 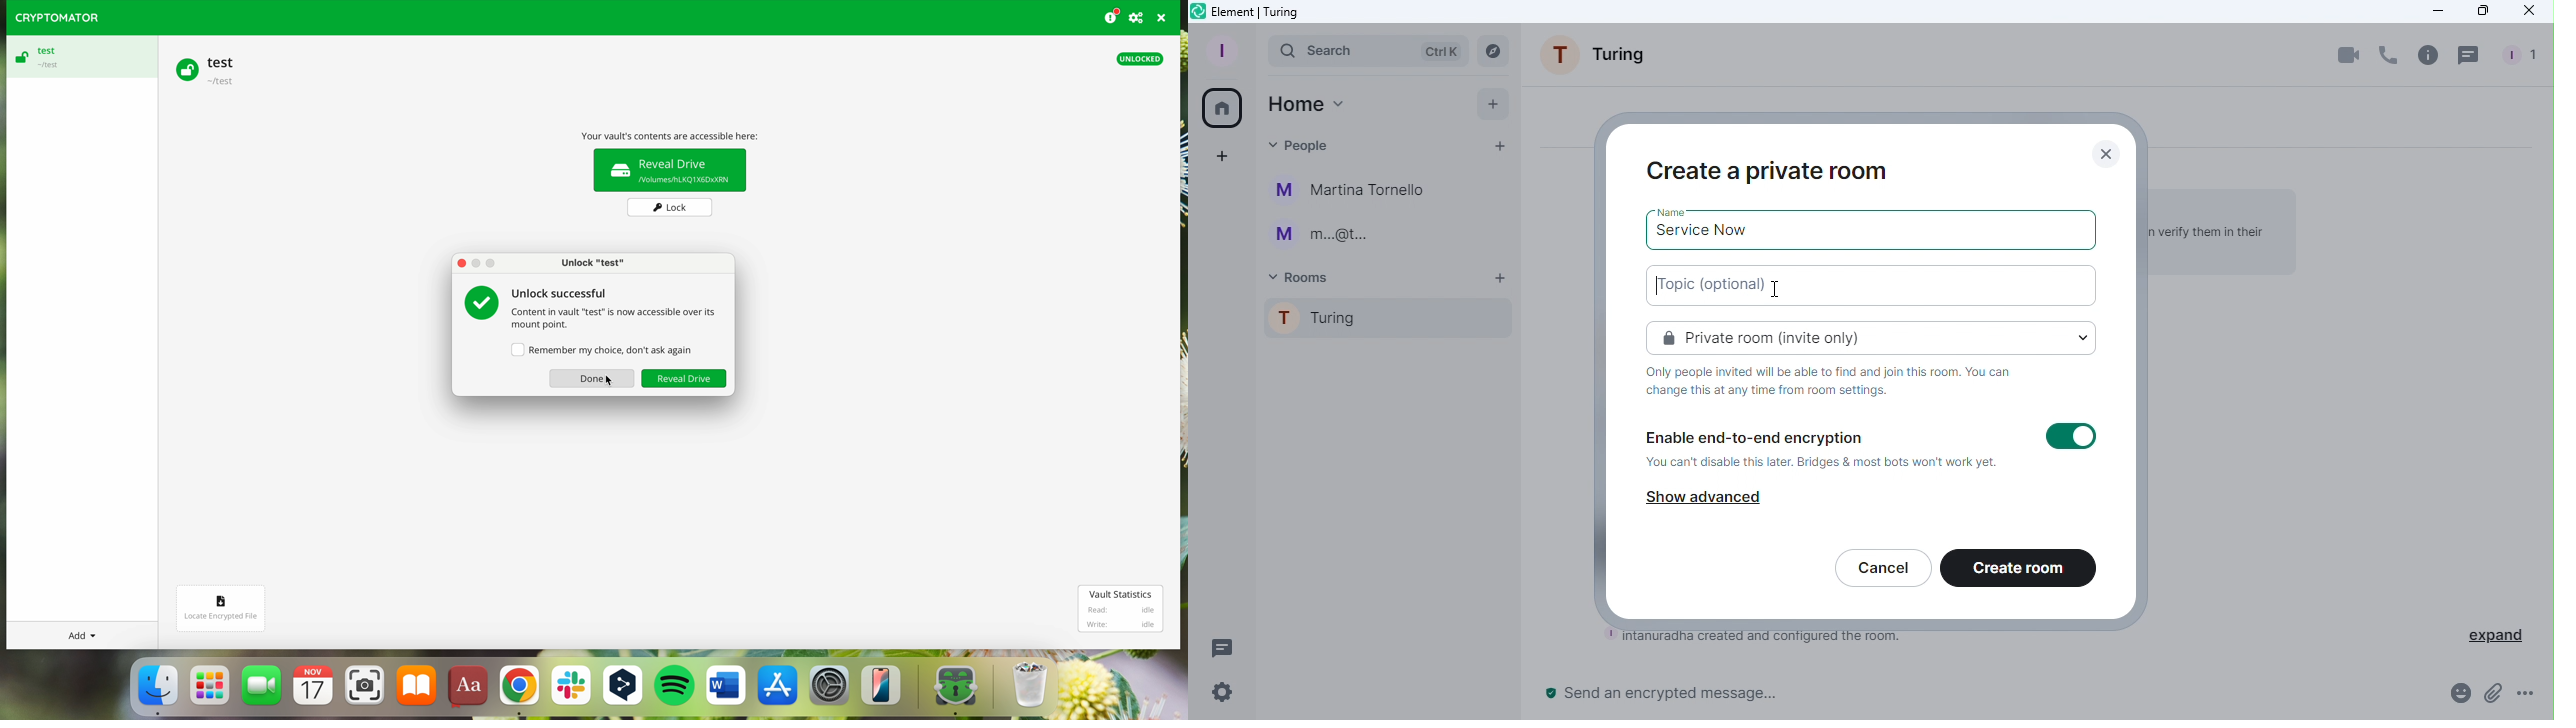 What do you see at coordinates (1653, 284) in the screenshot?
I see `text cursor` at bounding box center [1653, 284].